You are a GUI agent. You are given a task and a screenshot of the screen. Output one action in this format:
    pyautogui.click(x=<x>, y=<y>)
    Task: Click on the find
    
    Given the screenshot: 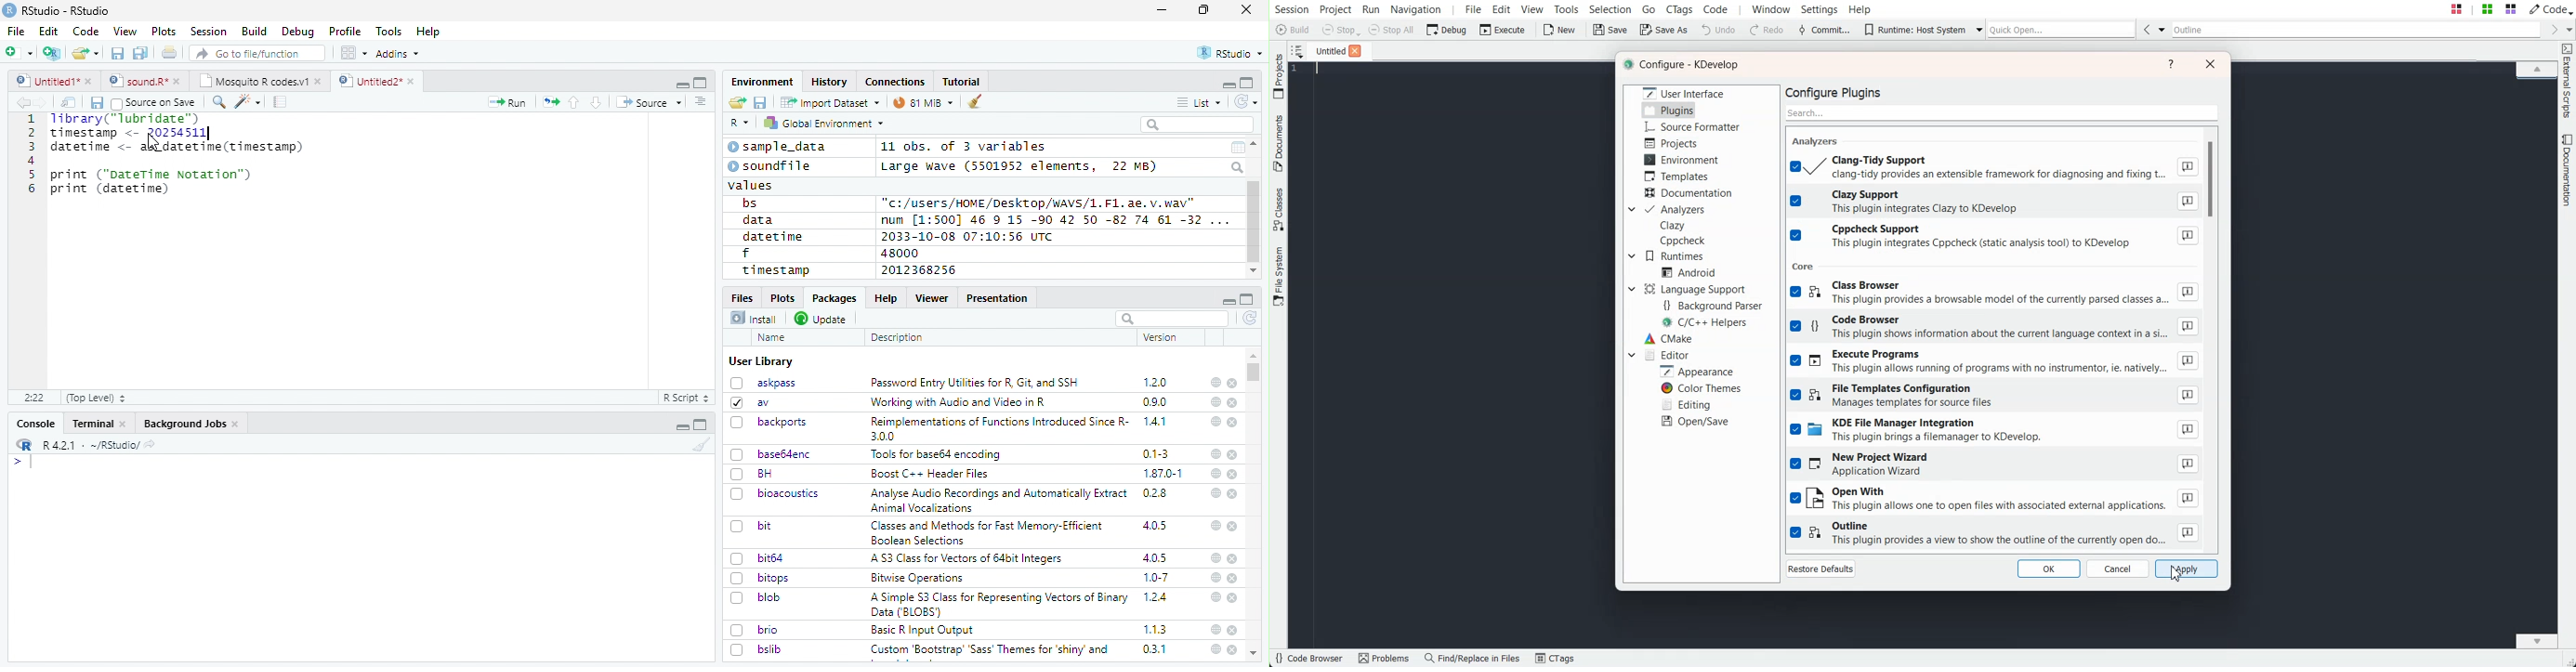 What is the action you would take?
    pyautogui.click(x=217, y=100)
    